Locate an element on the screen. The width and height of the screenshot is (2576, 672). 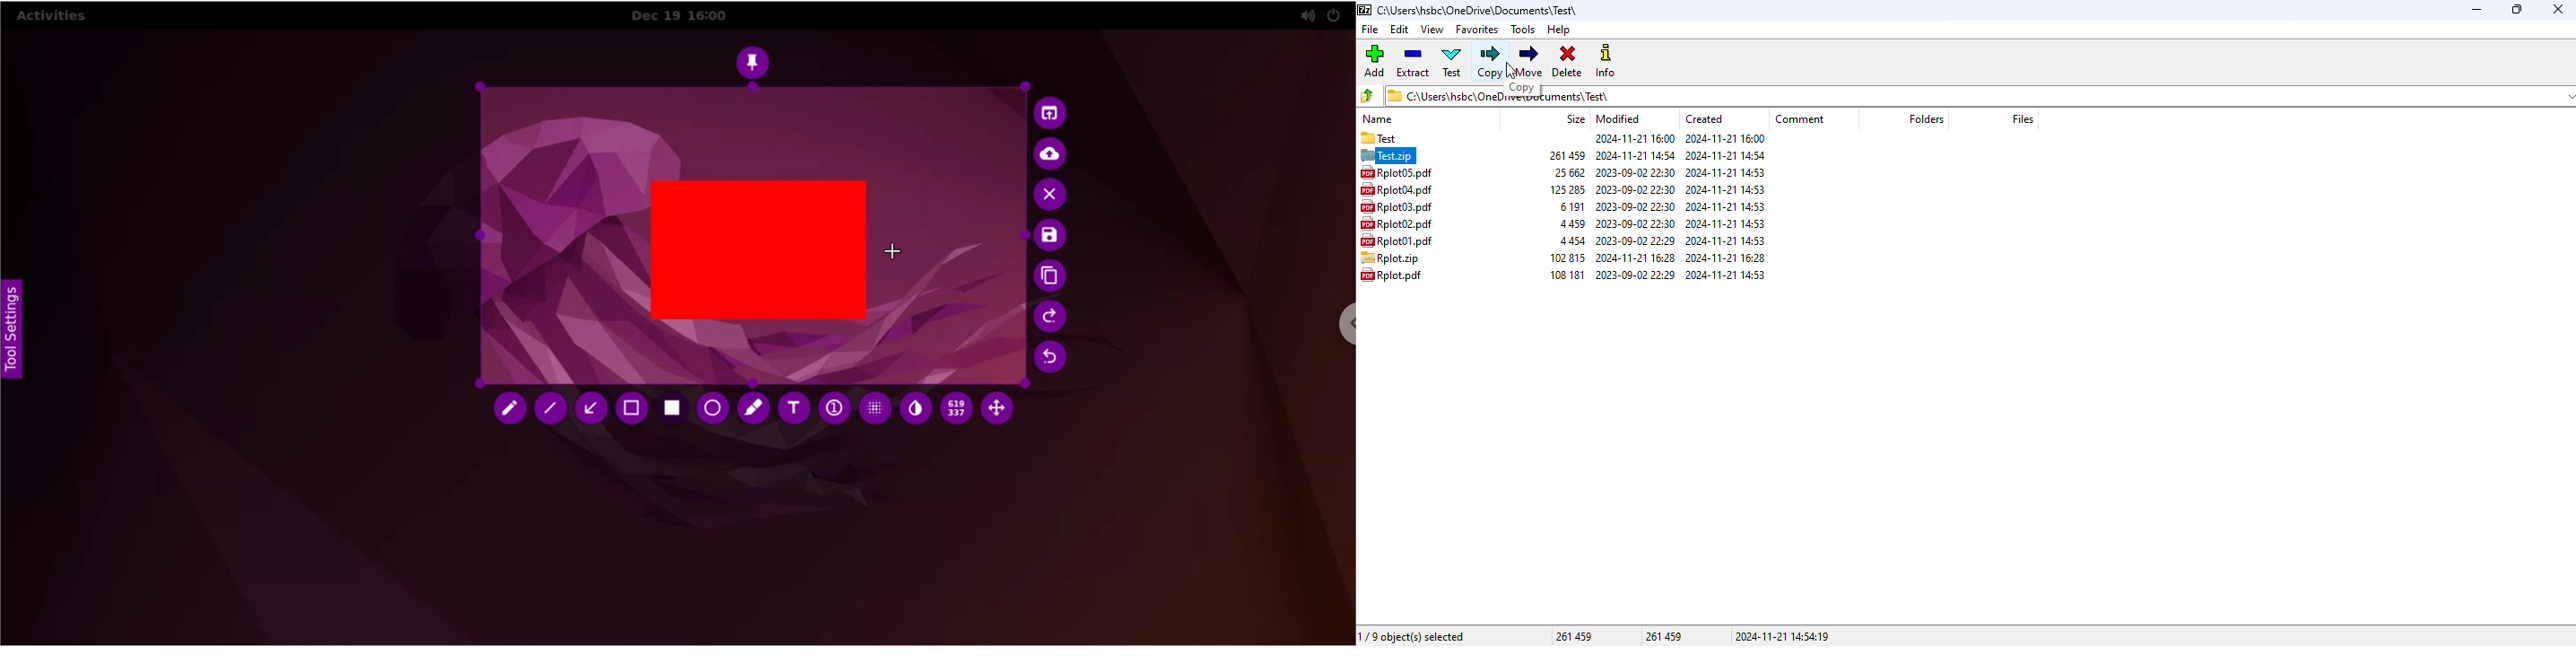
size is located at coordinates (1564, 155).